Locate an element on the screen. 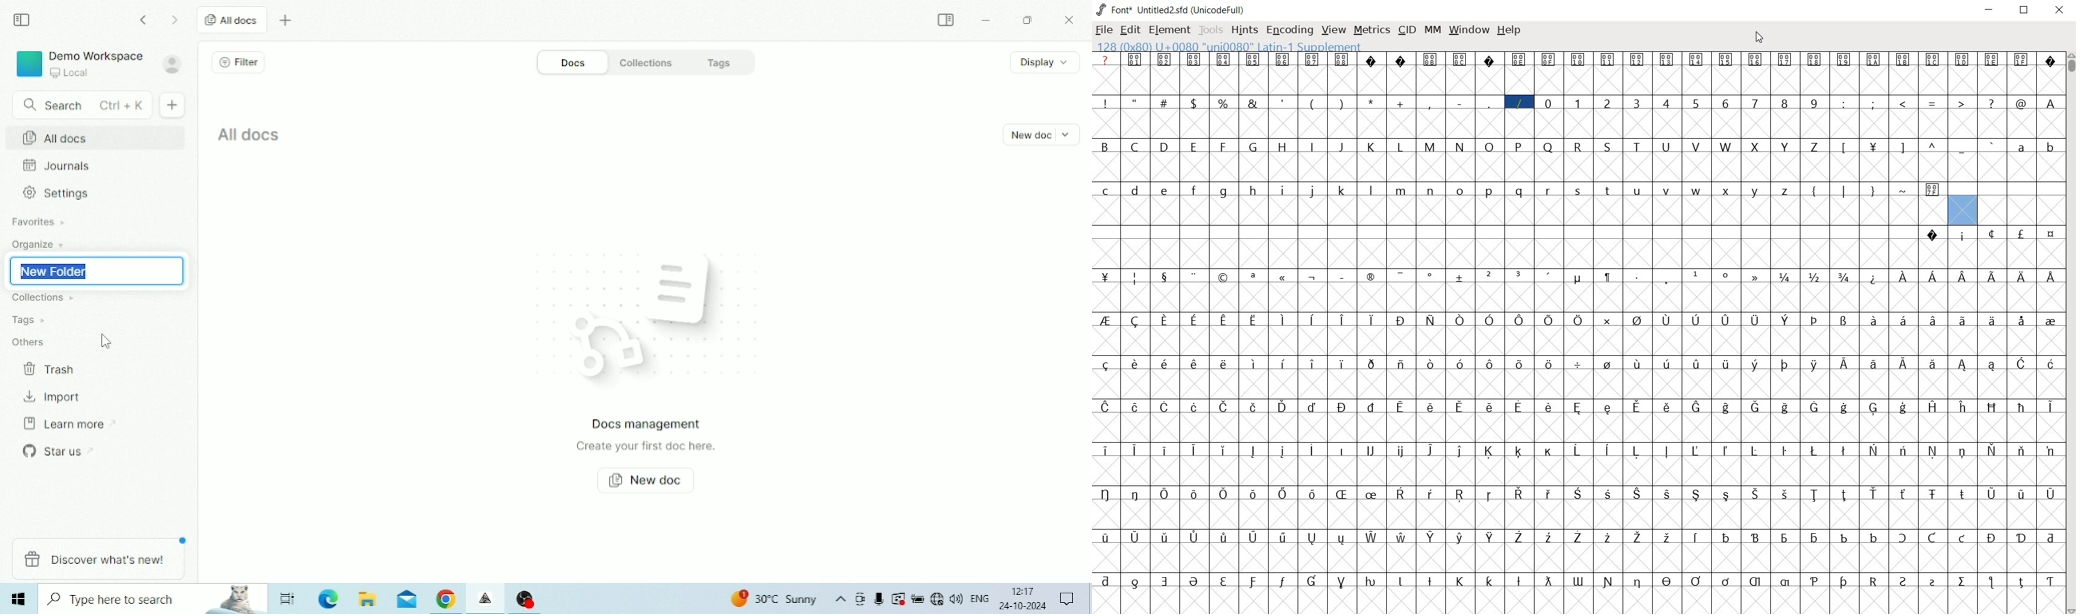  glyph is located at coordinates (1933, 276).